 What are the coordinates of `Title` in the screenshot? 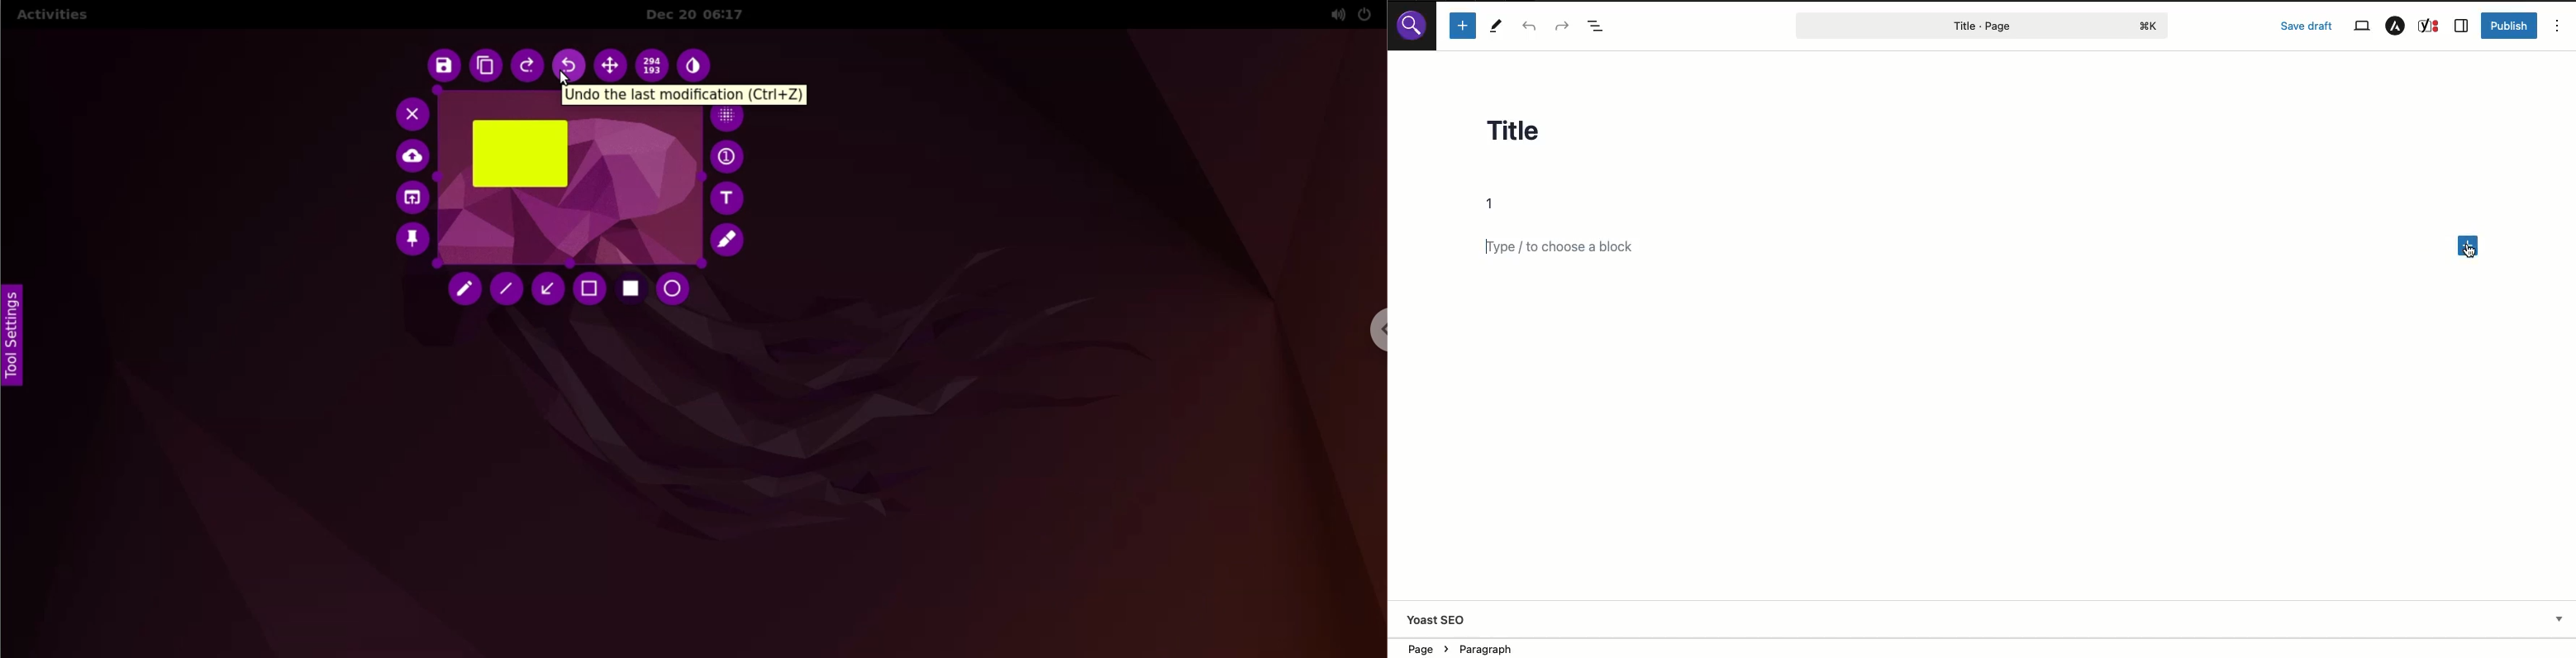 It's located at (1529, 135).